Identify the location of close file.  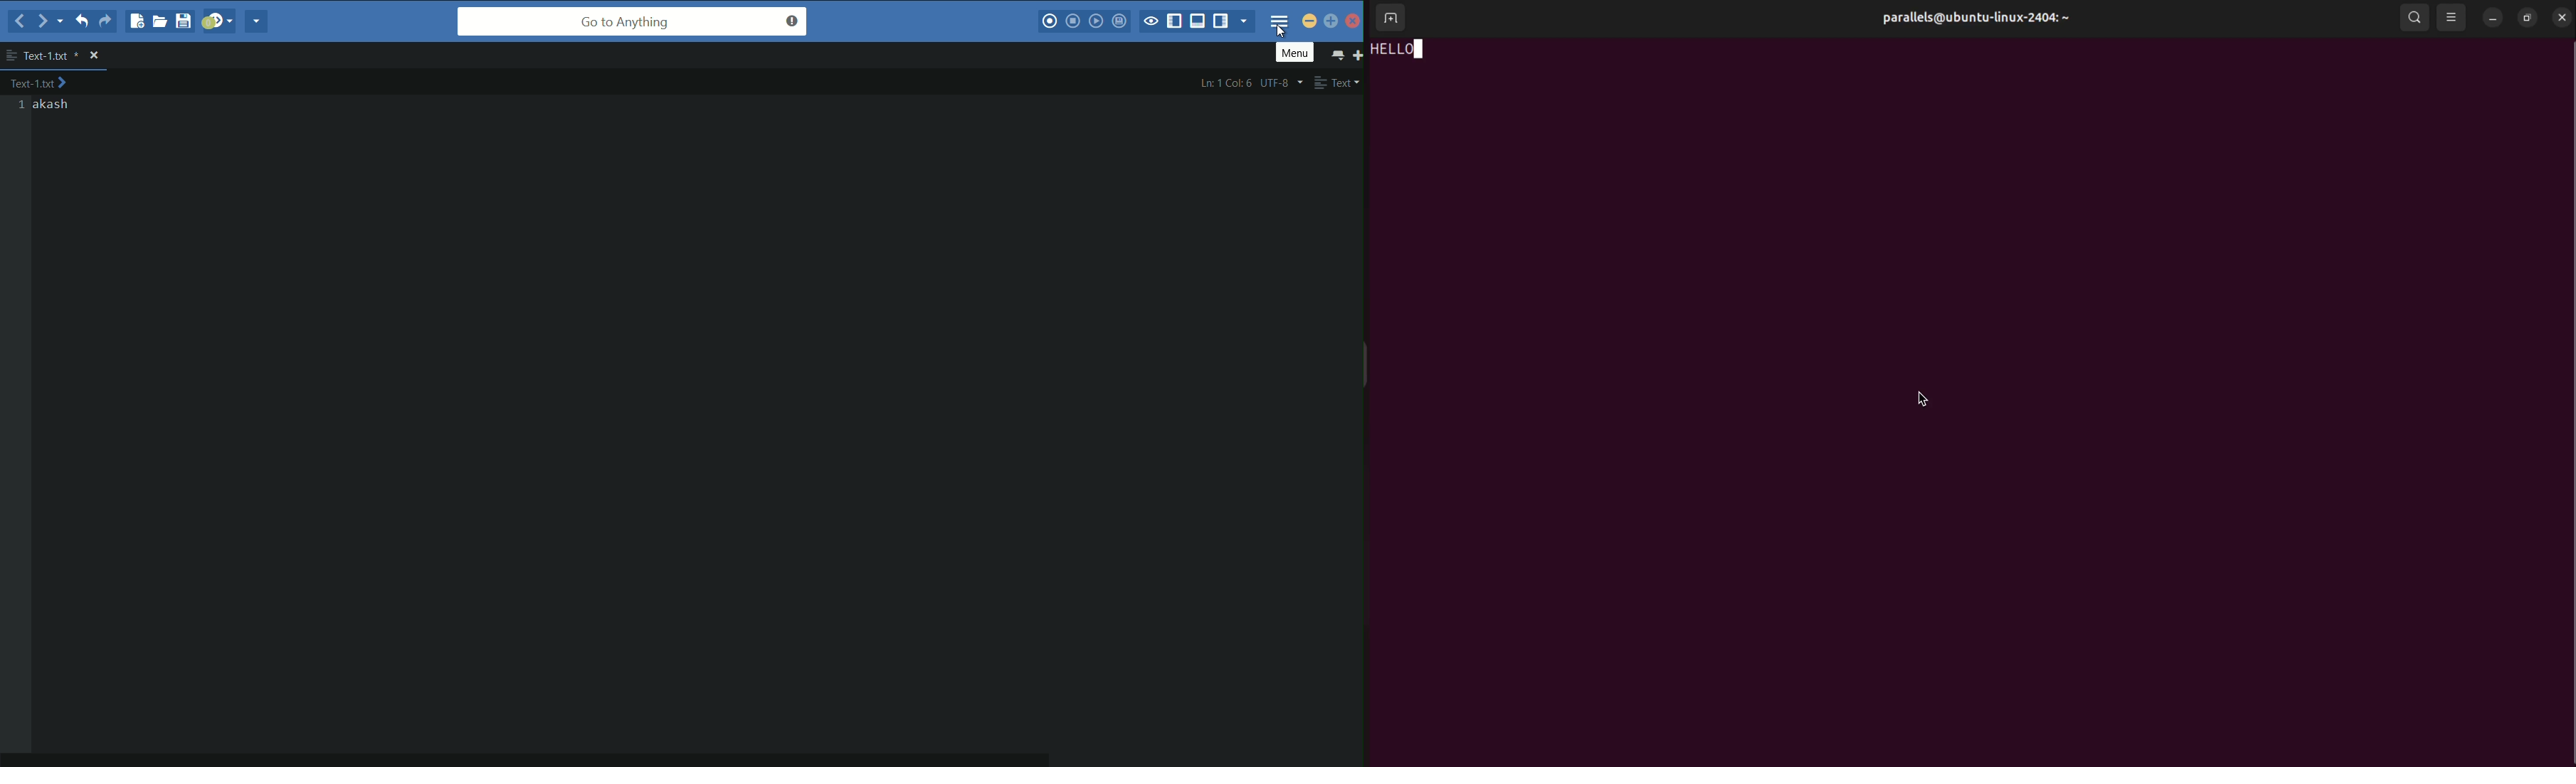
(94, 55).